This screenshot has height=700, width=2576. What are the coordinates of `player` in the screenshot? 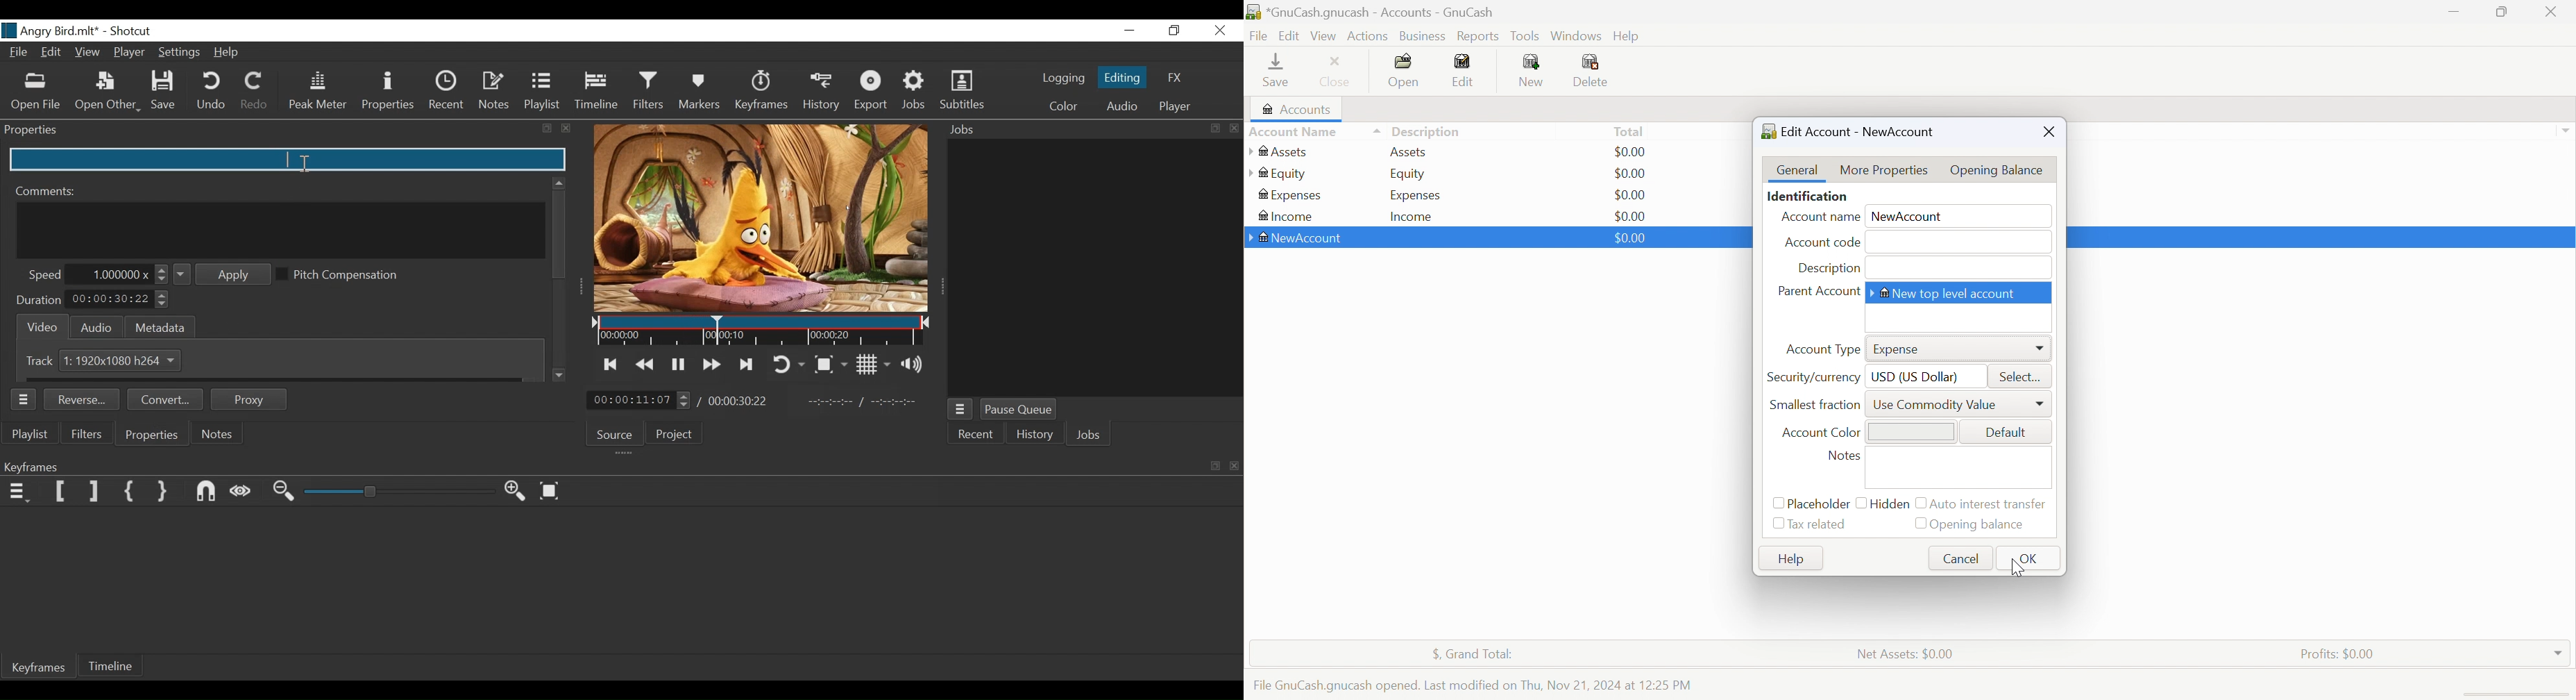 It's located at (1172, 108).